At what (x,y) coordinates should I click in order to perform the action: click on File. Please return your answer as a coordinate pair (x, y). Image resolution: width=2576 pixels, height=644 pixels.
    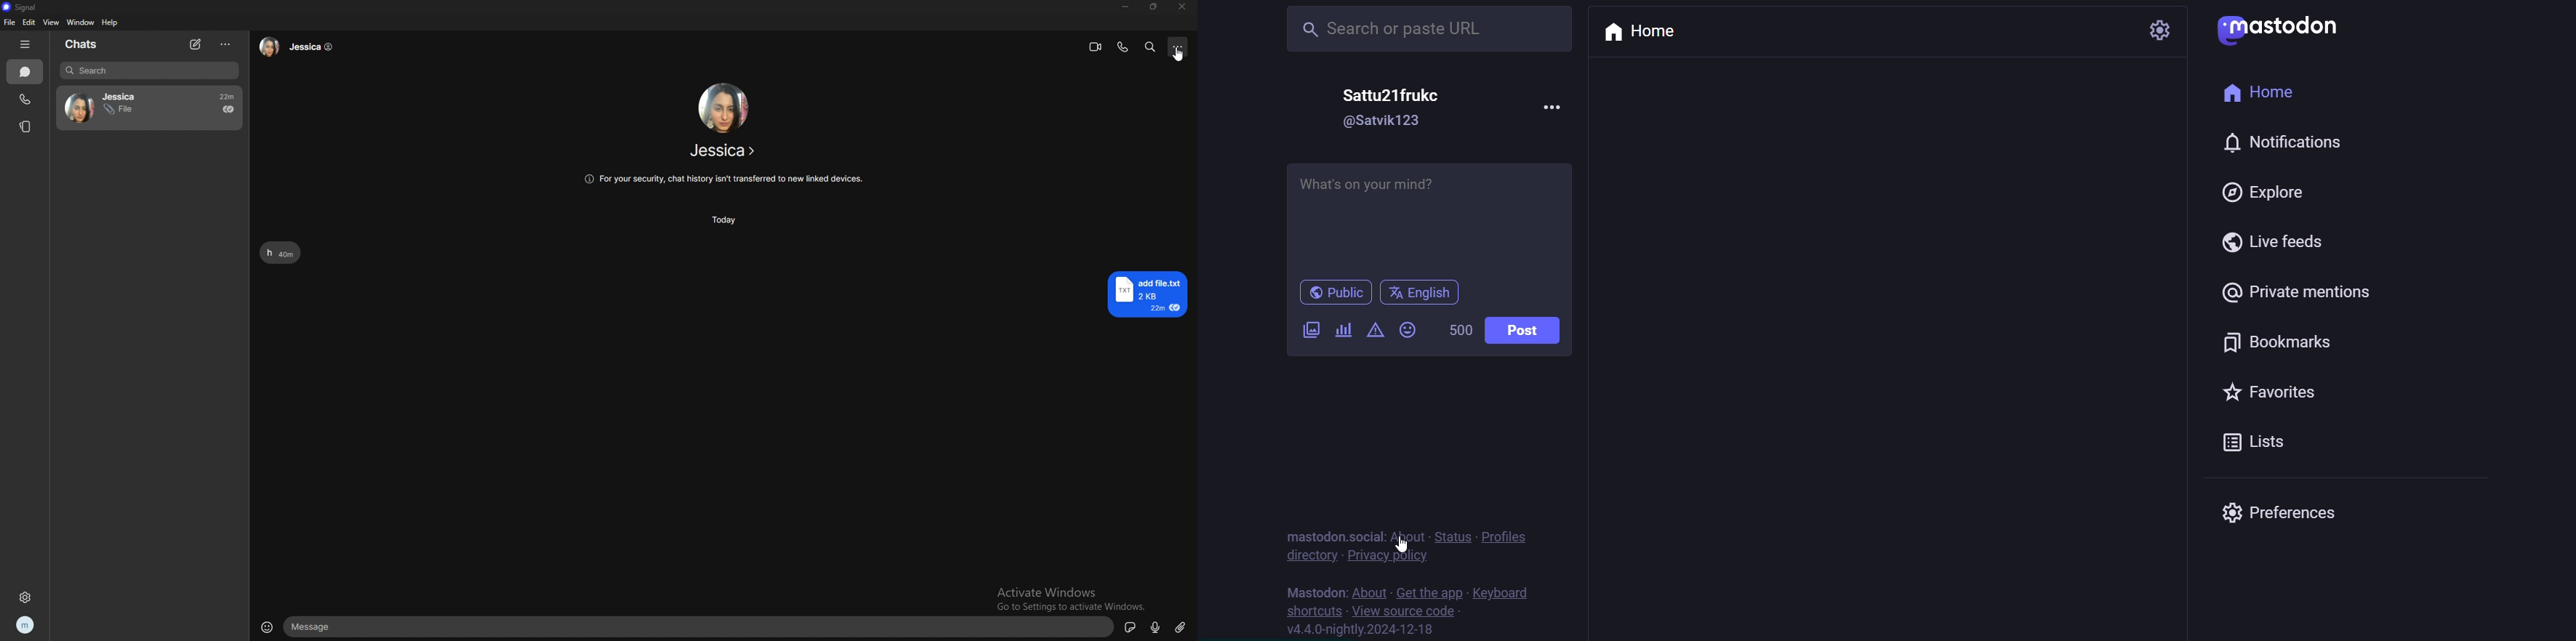
    Looking at the image, I should click on (118, 111).